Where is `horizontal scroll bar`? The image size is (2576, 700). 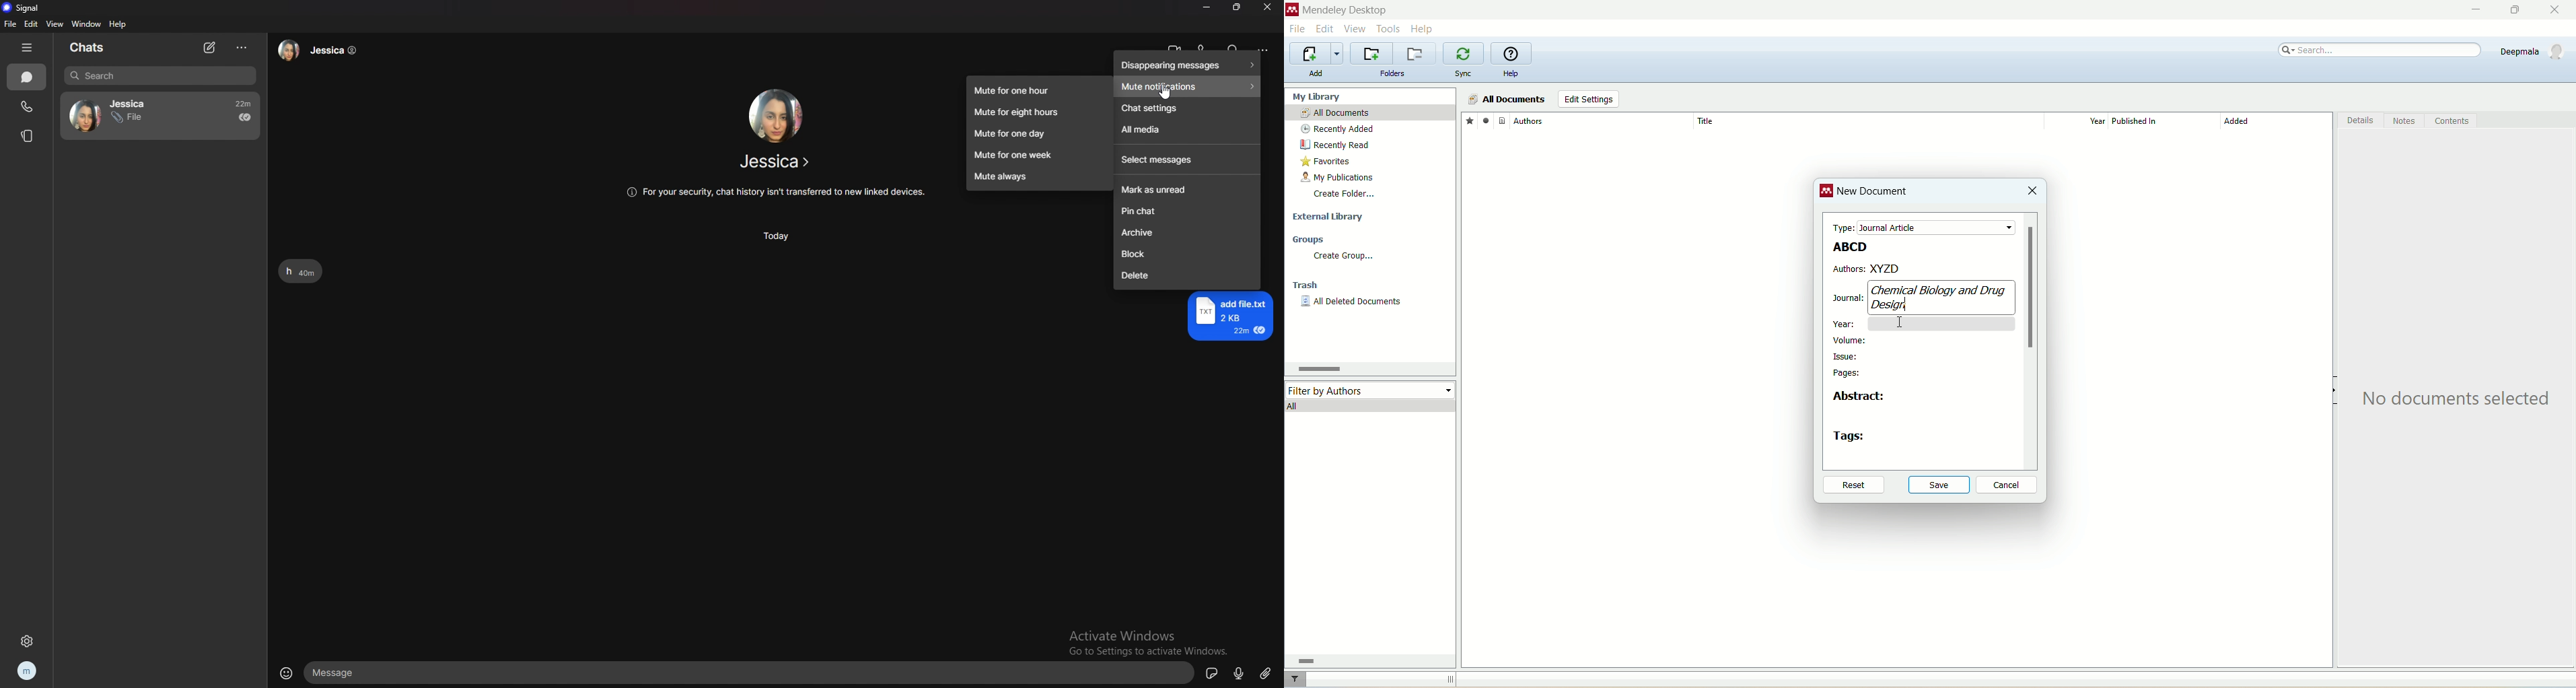 horizontal scroll bar is located at coordinates (1367, 660).